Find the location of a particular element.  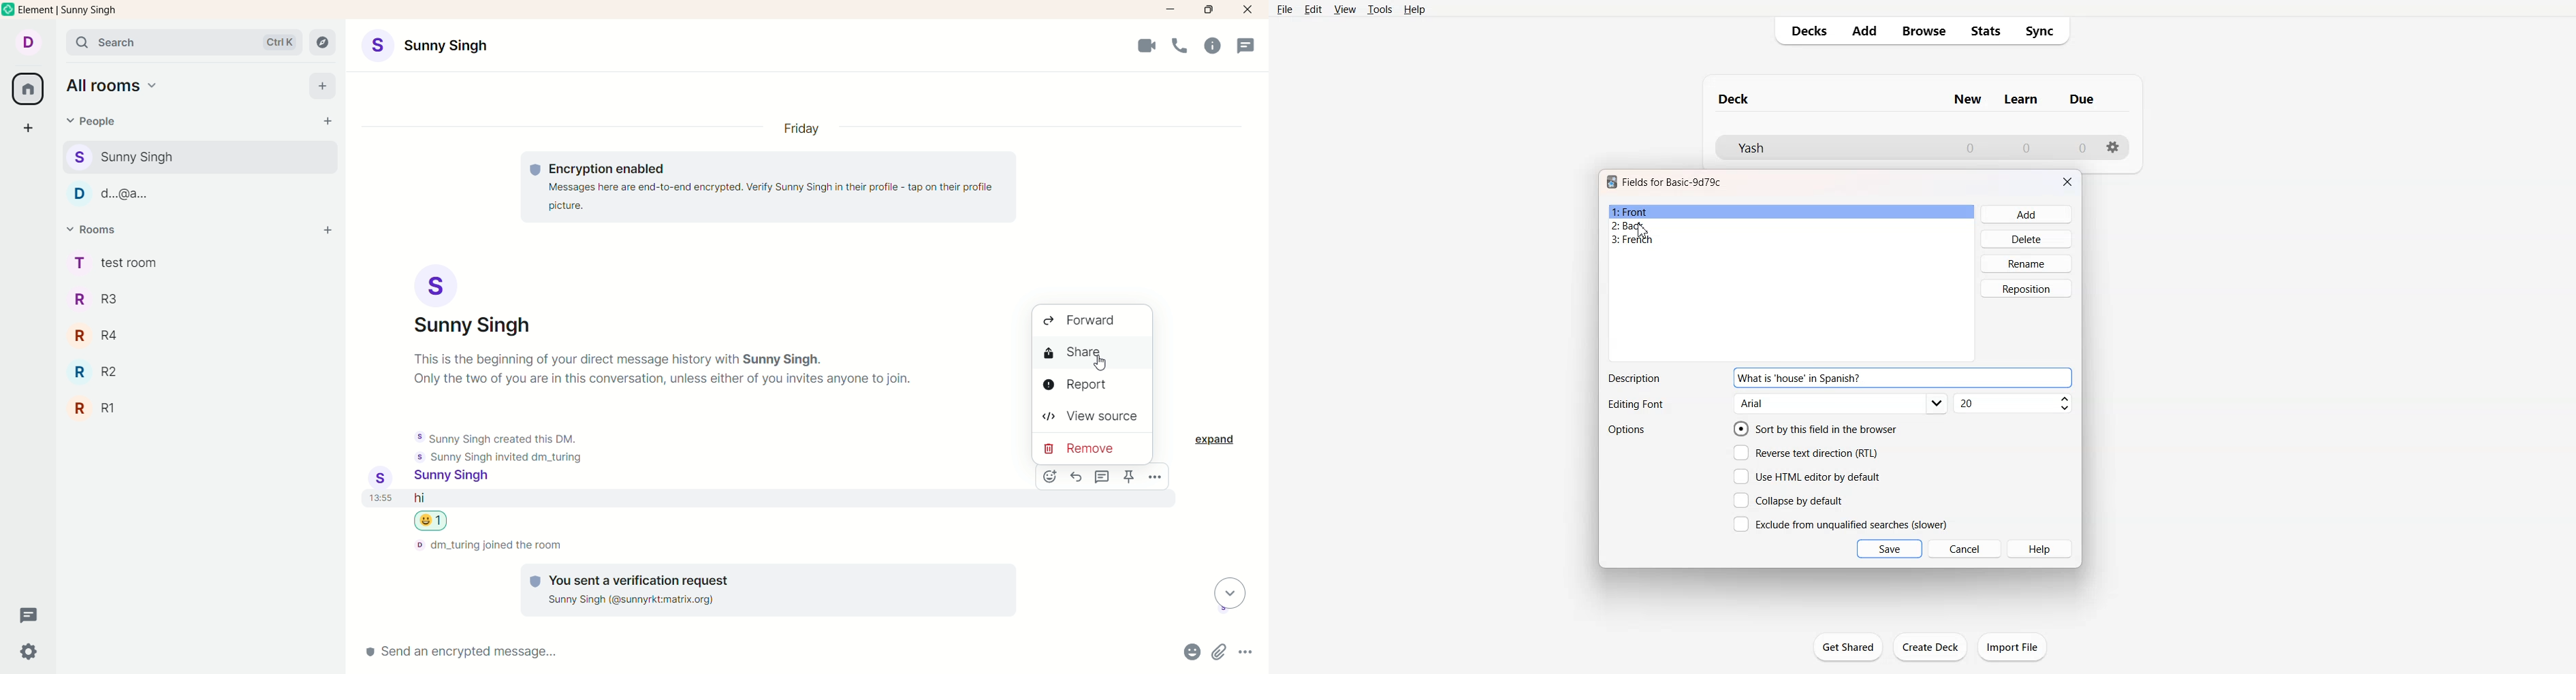

emoji is located at coordinates (441, 521).